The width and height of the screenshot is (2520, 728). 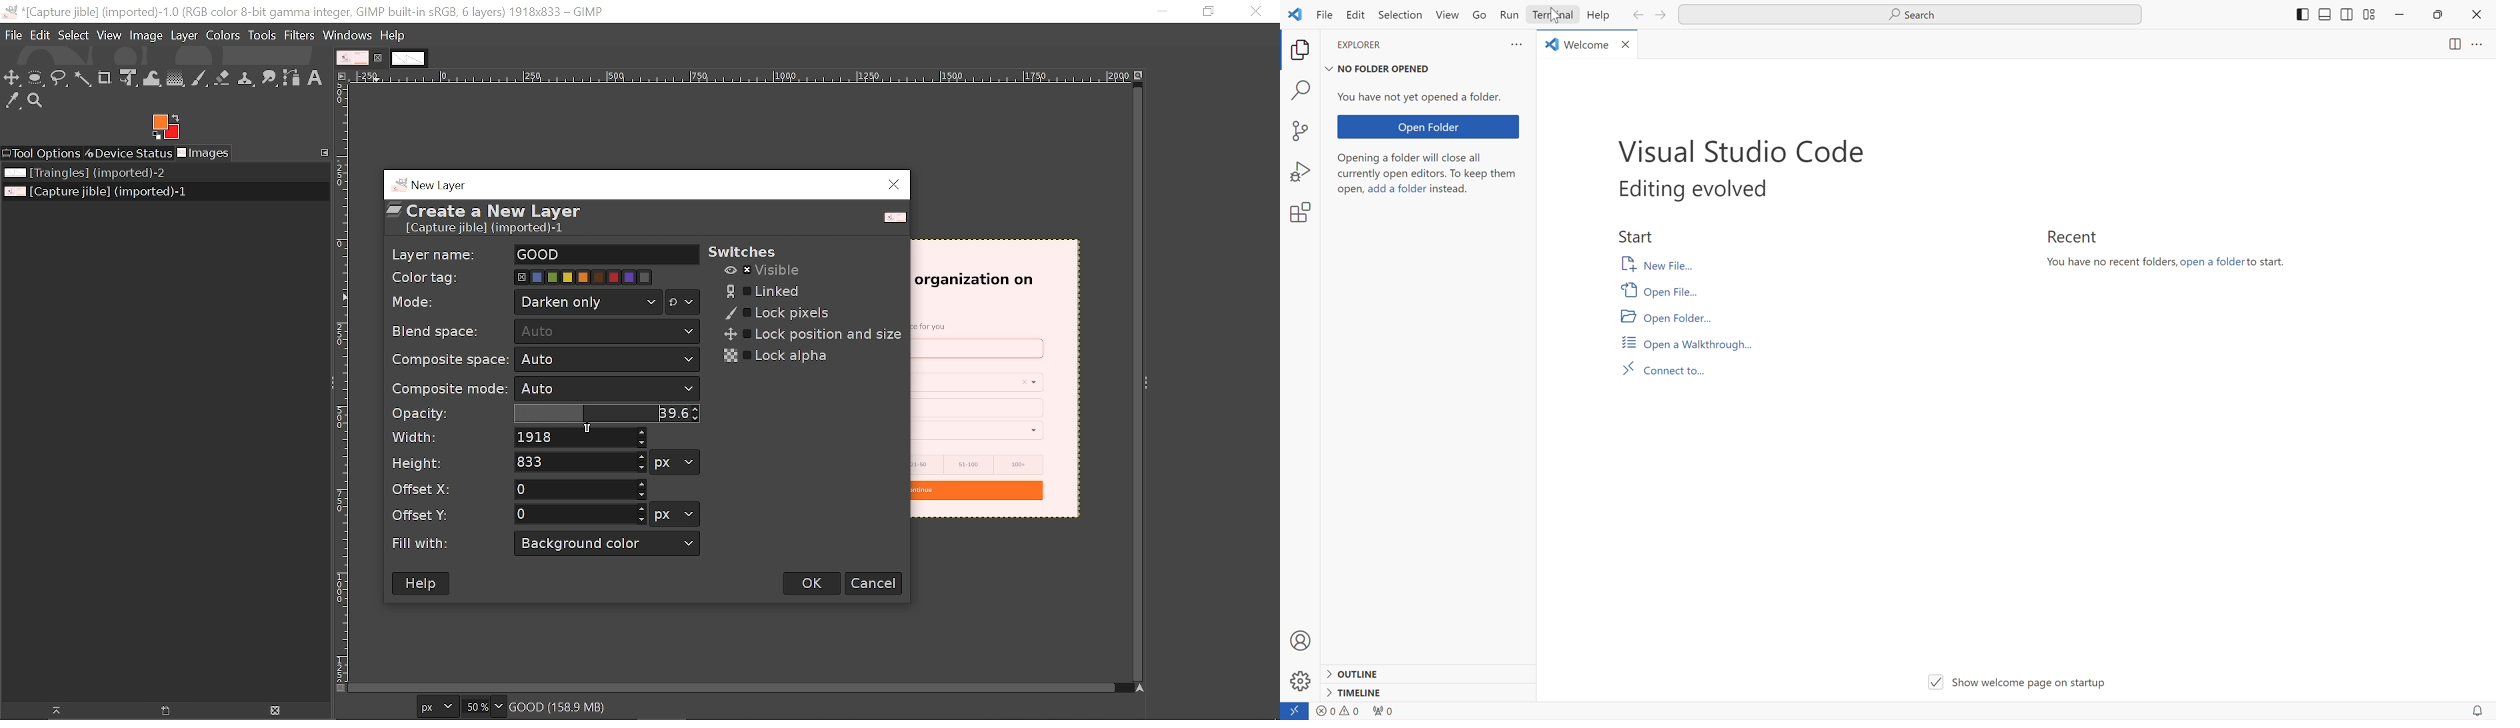 I want to click on File, so click(x=1321, y=14).